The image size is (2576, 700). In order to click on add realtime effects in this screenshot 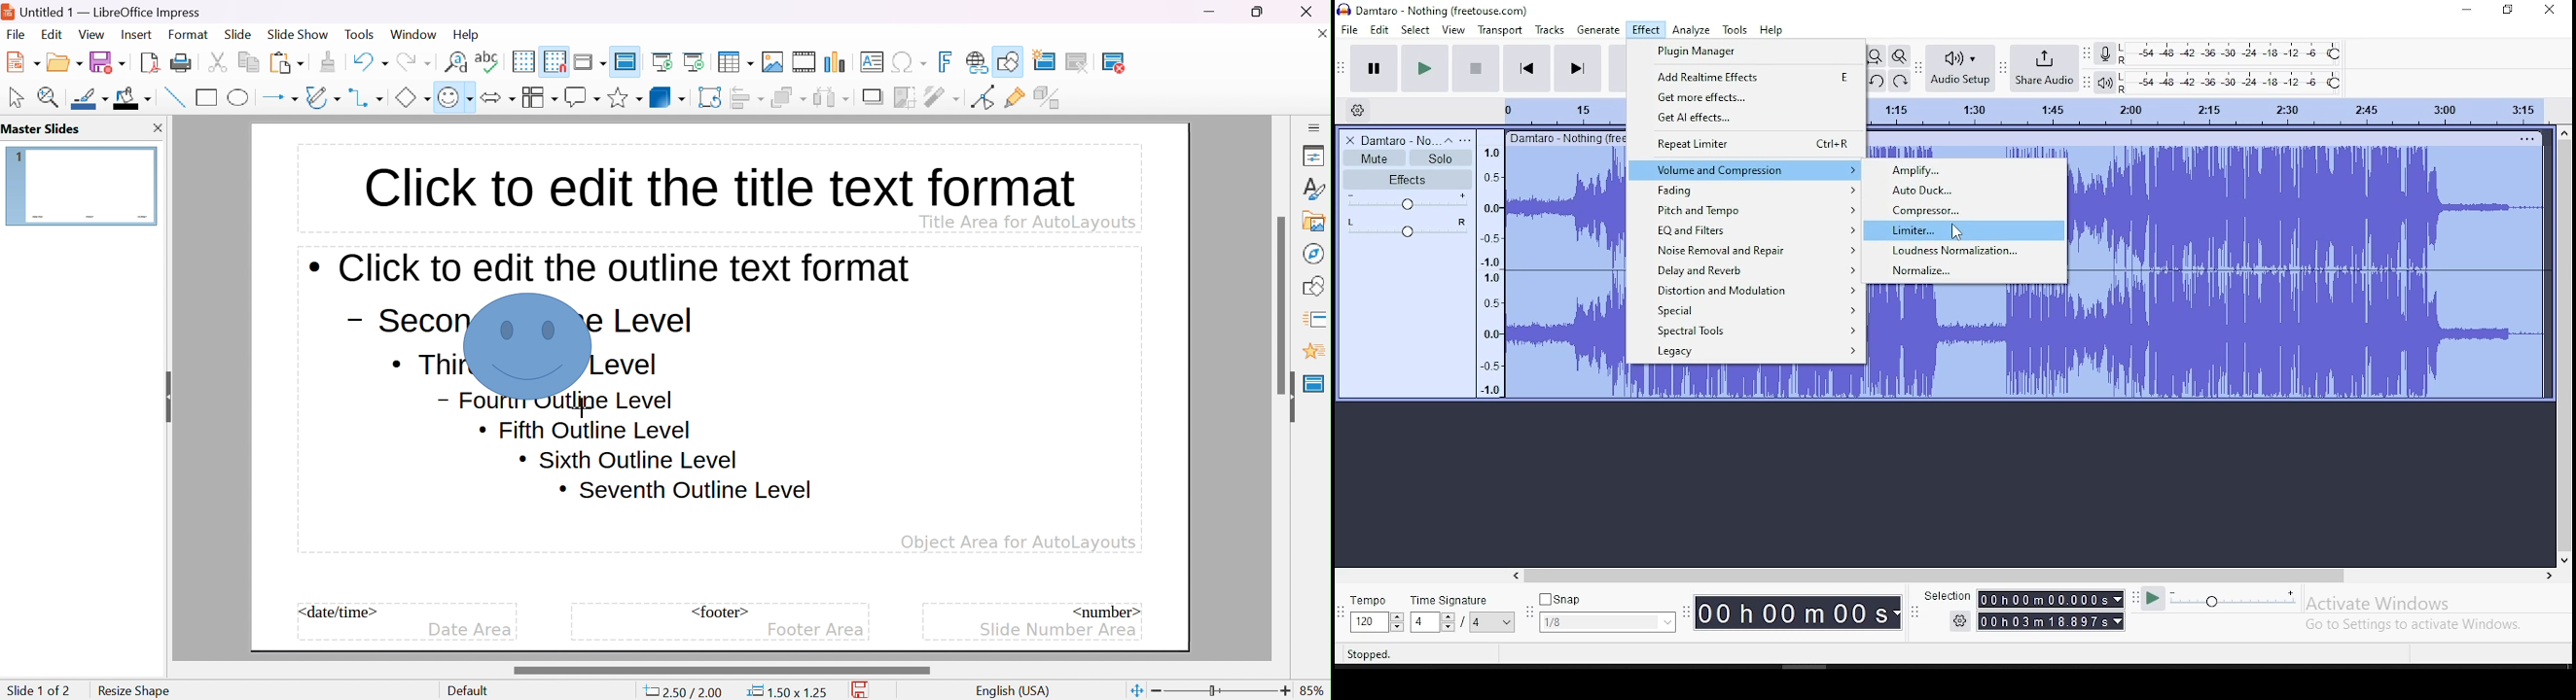, I will do `click(1748, 77)`.